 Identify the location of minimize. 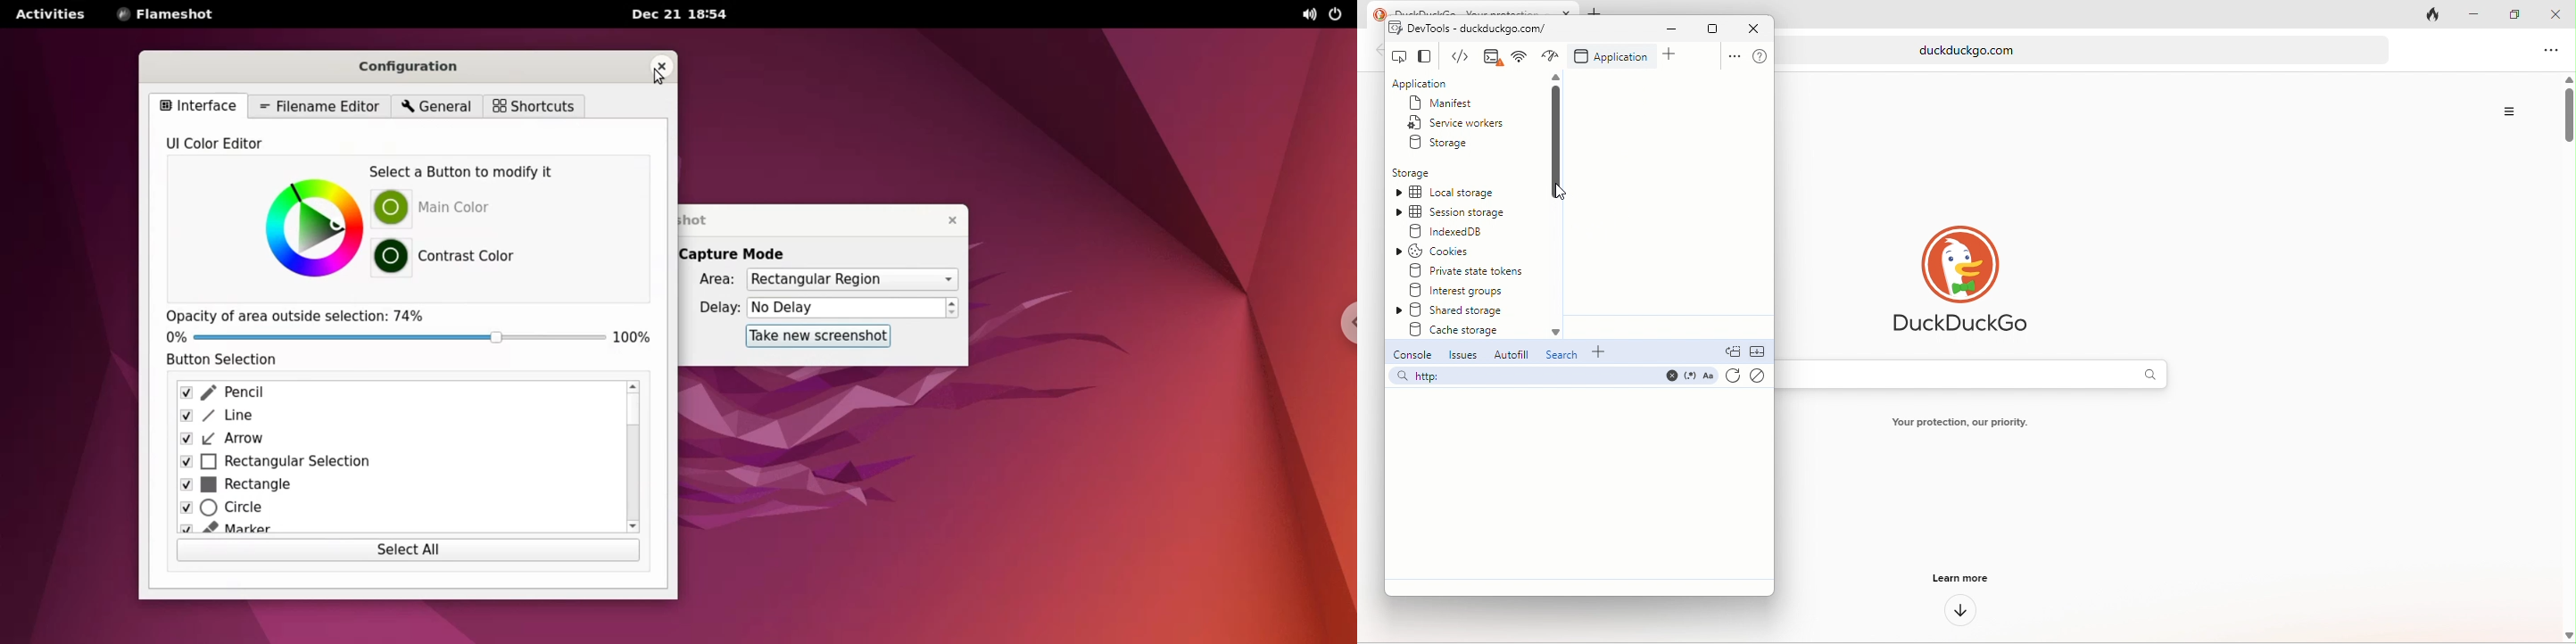
(1665, 30).